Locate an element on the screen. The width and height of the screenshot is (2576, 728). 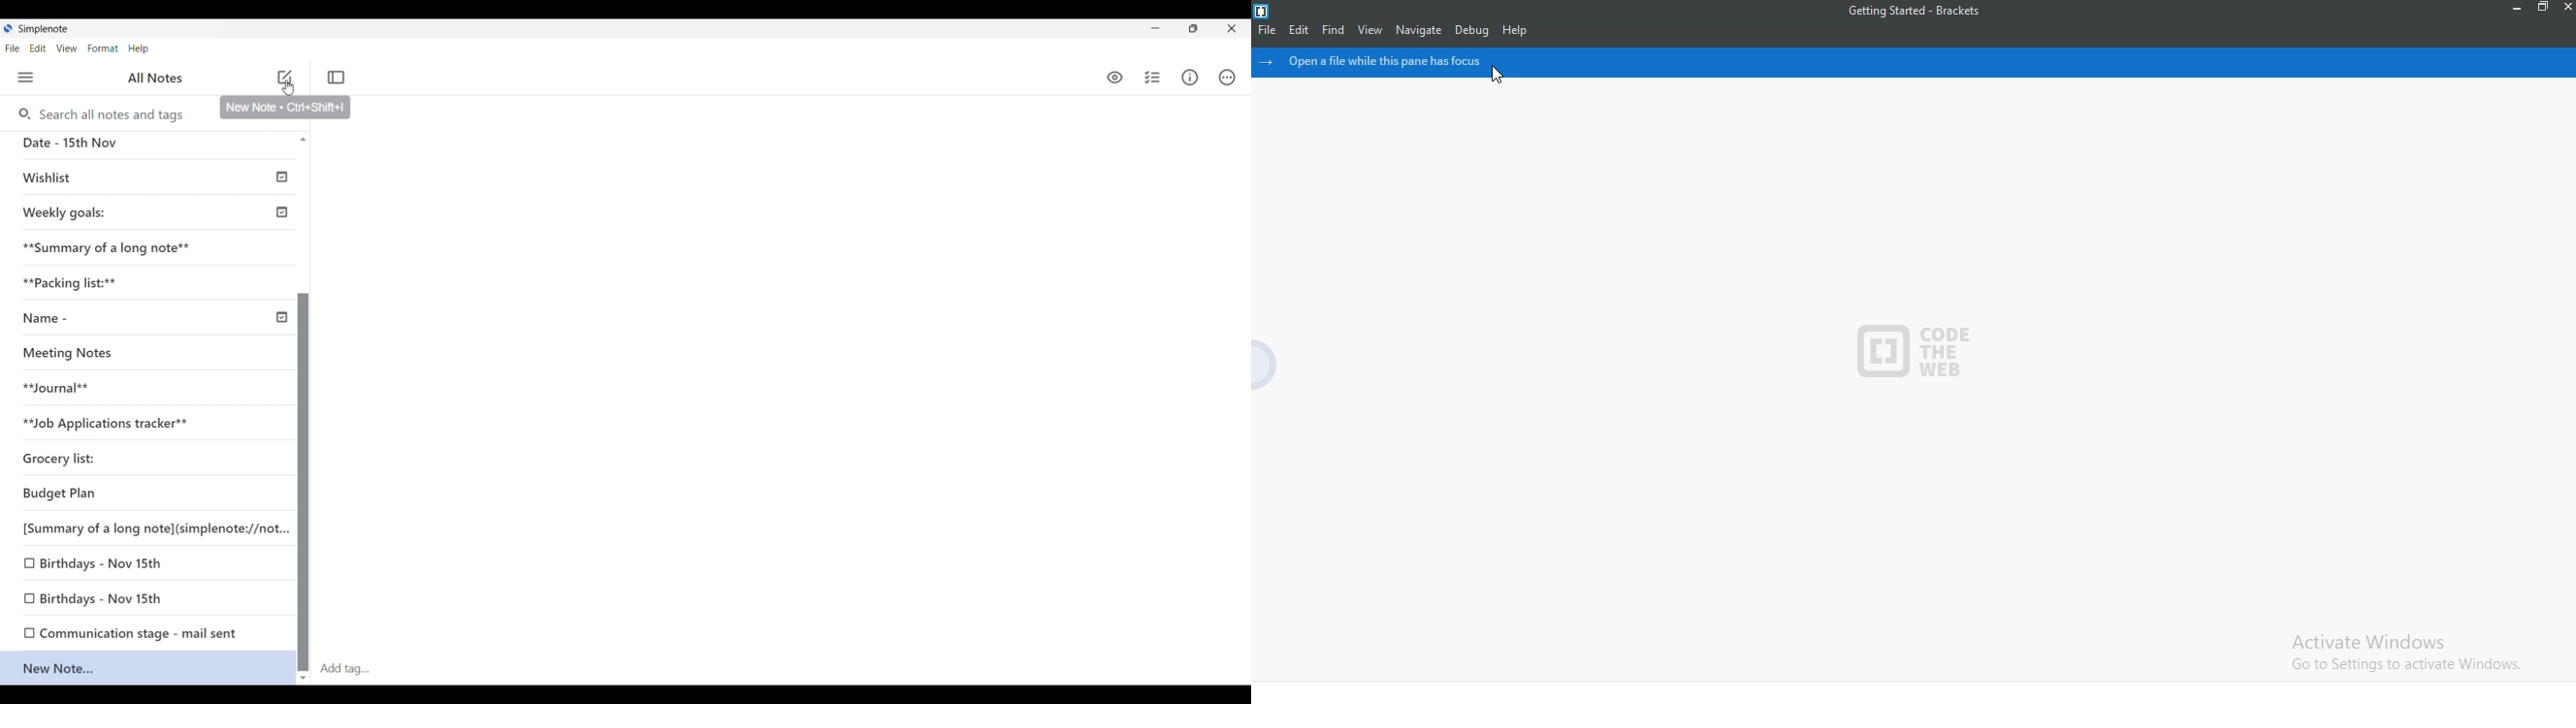
timeline is located at coordinates (284, 213).